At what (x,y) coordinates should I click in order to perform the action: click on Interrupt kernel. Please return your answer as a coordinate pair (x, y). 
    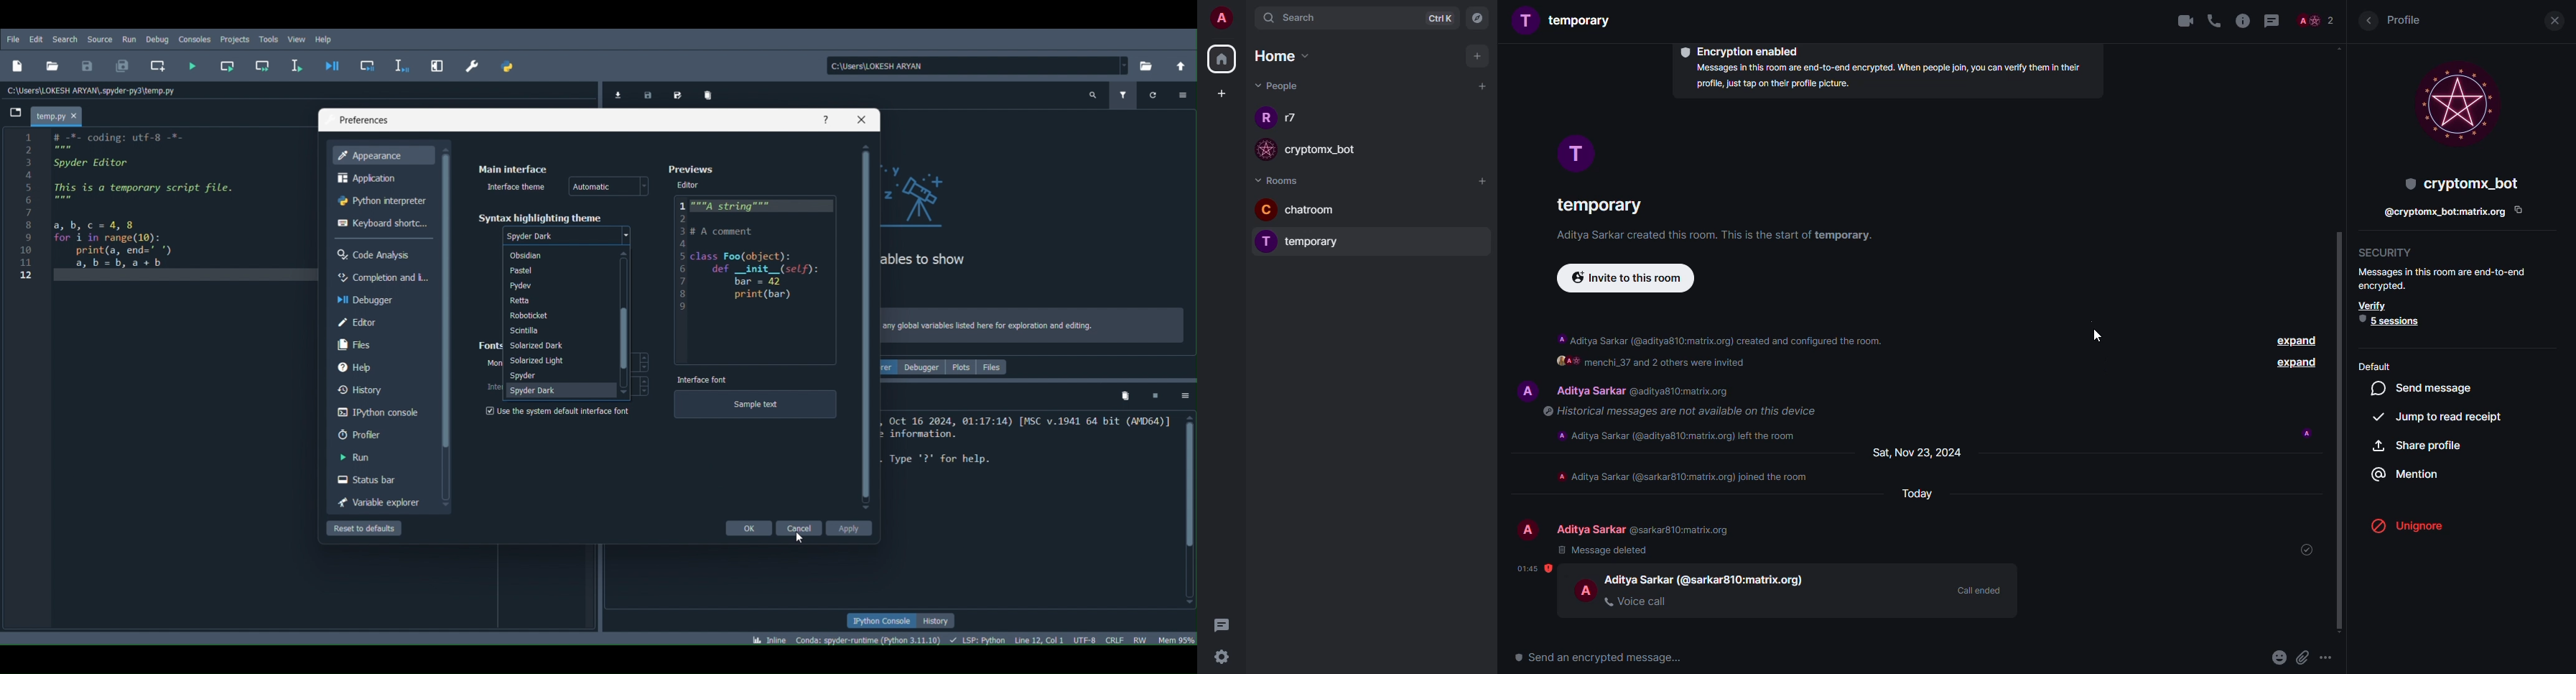
    Looking at the image, I should click on (1157, 396).